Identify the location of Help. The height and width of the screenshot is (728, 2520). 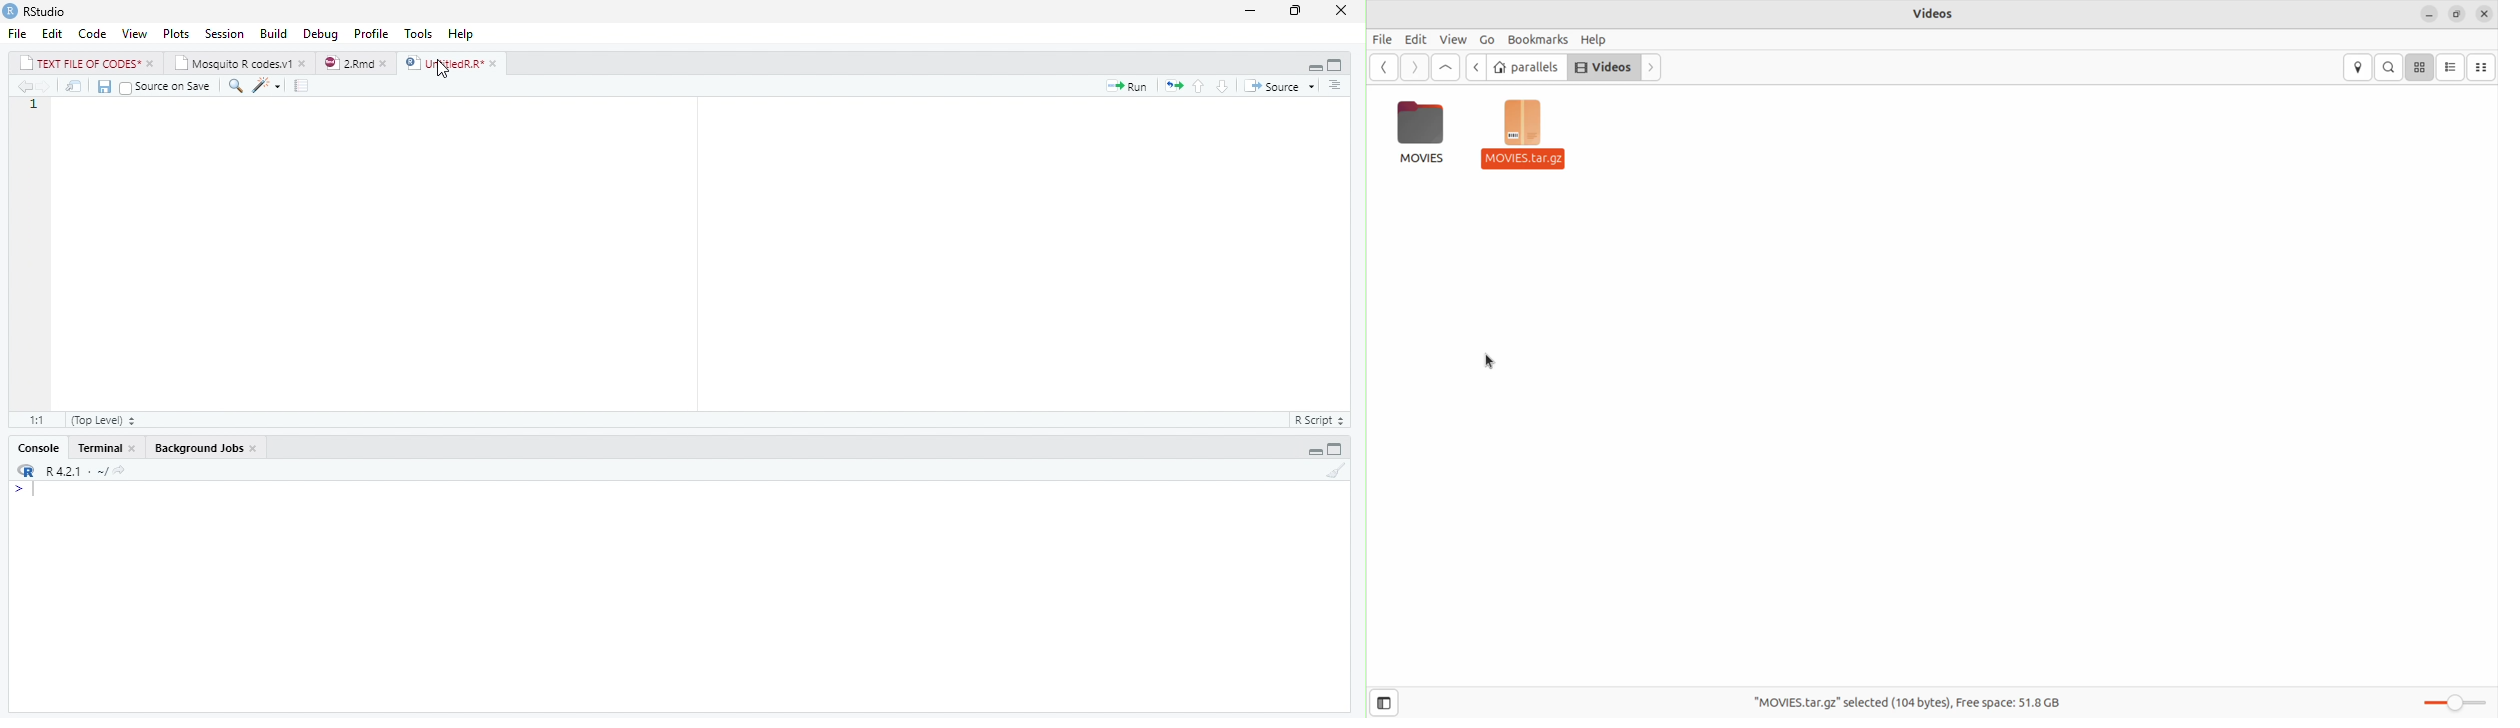
(465, 34).